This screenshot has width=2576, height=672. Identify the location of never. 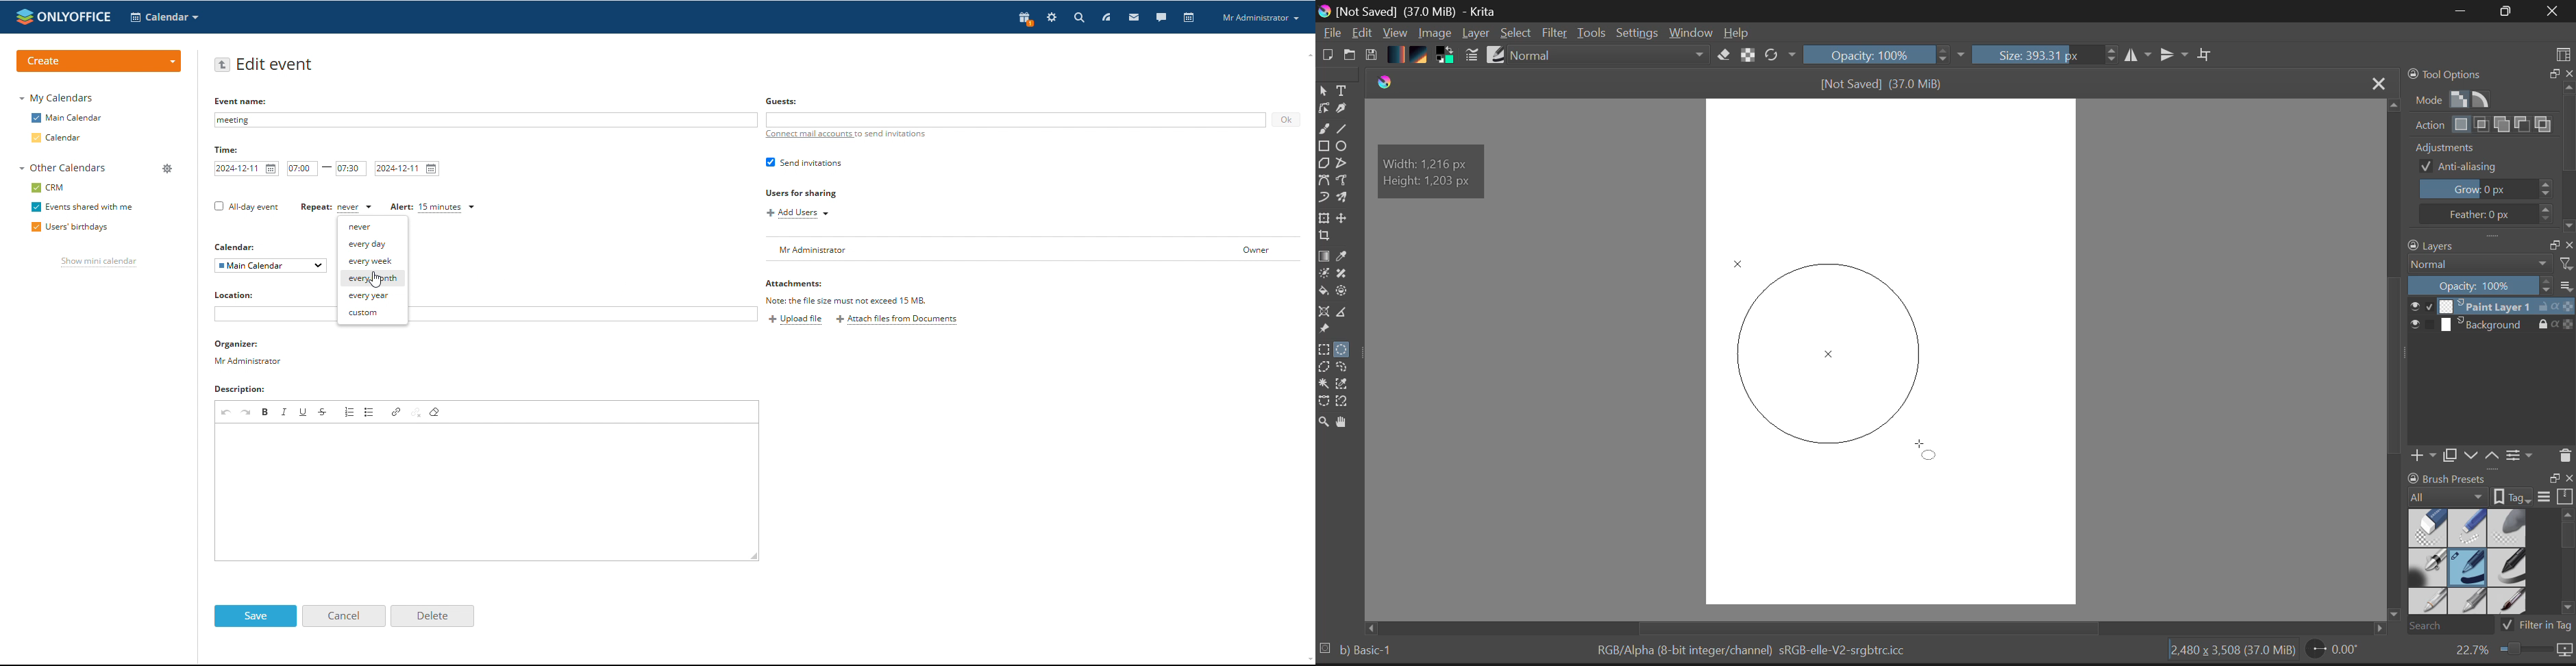
(373, 226).